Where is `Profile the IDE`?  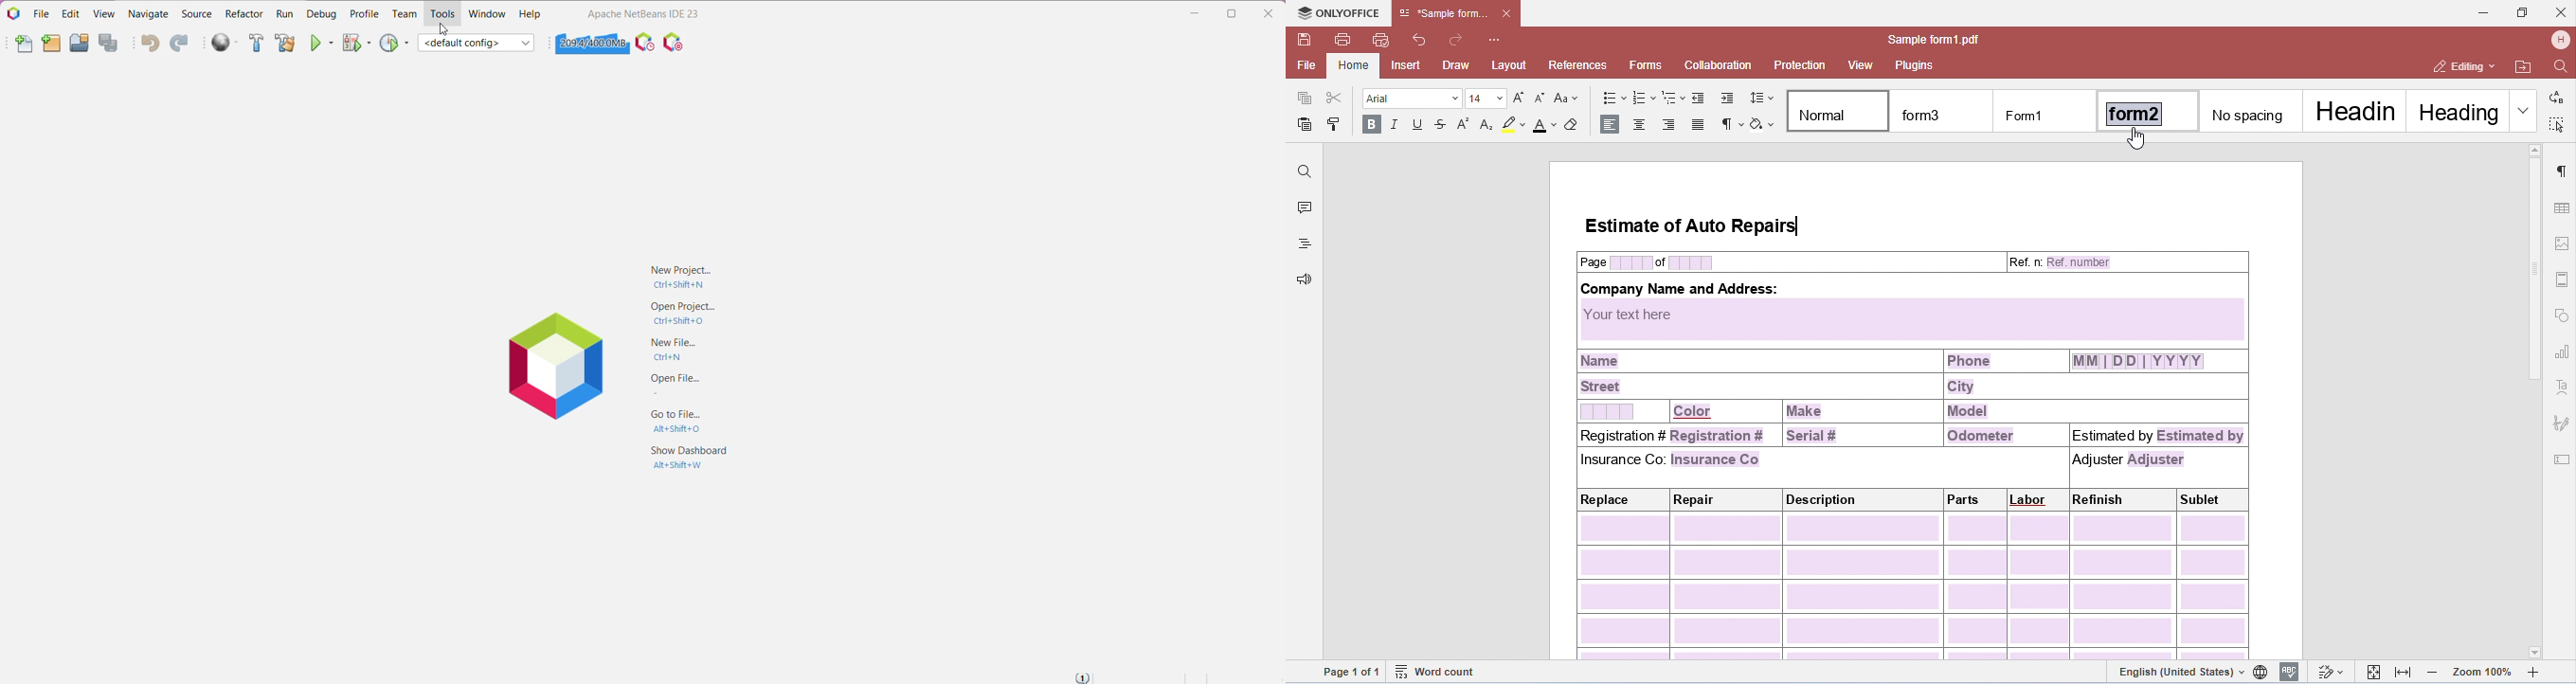 Profile the IDE is located at coordinates (644, 42).